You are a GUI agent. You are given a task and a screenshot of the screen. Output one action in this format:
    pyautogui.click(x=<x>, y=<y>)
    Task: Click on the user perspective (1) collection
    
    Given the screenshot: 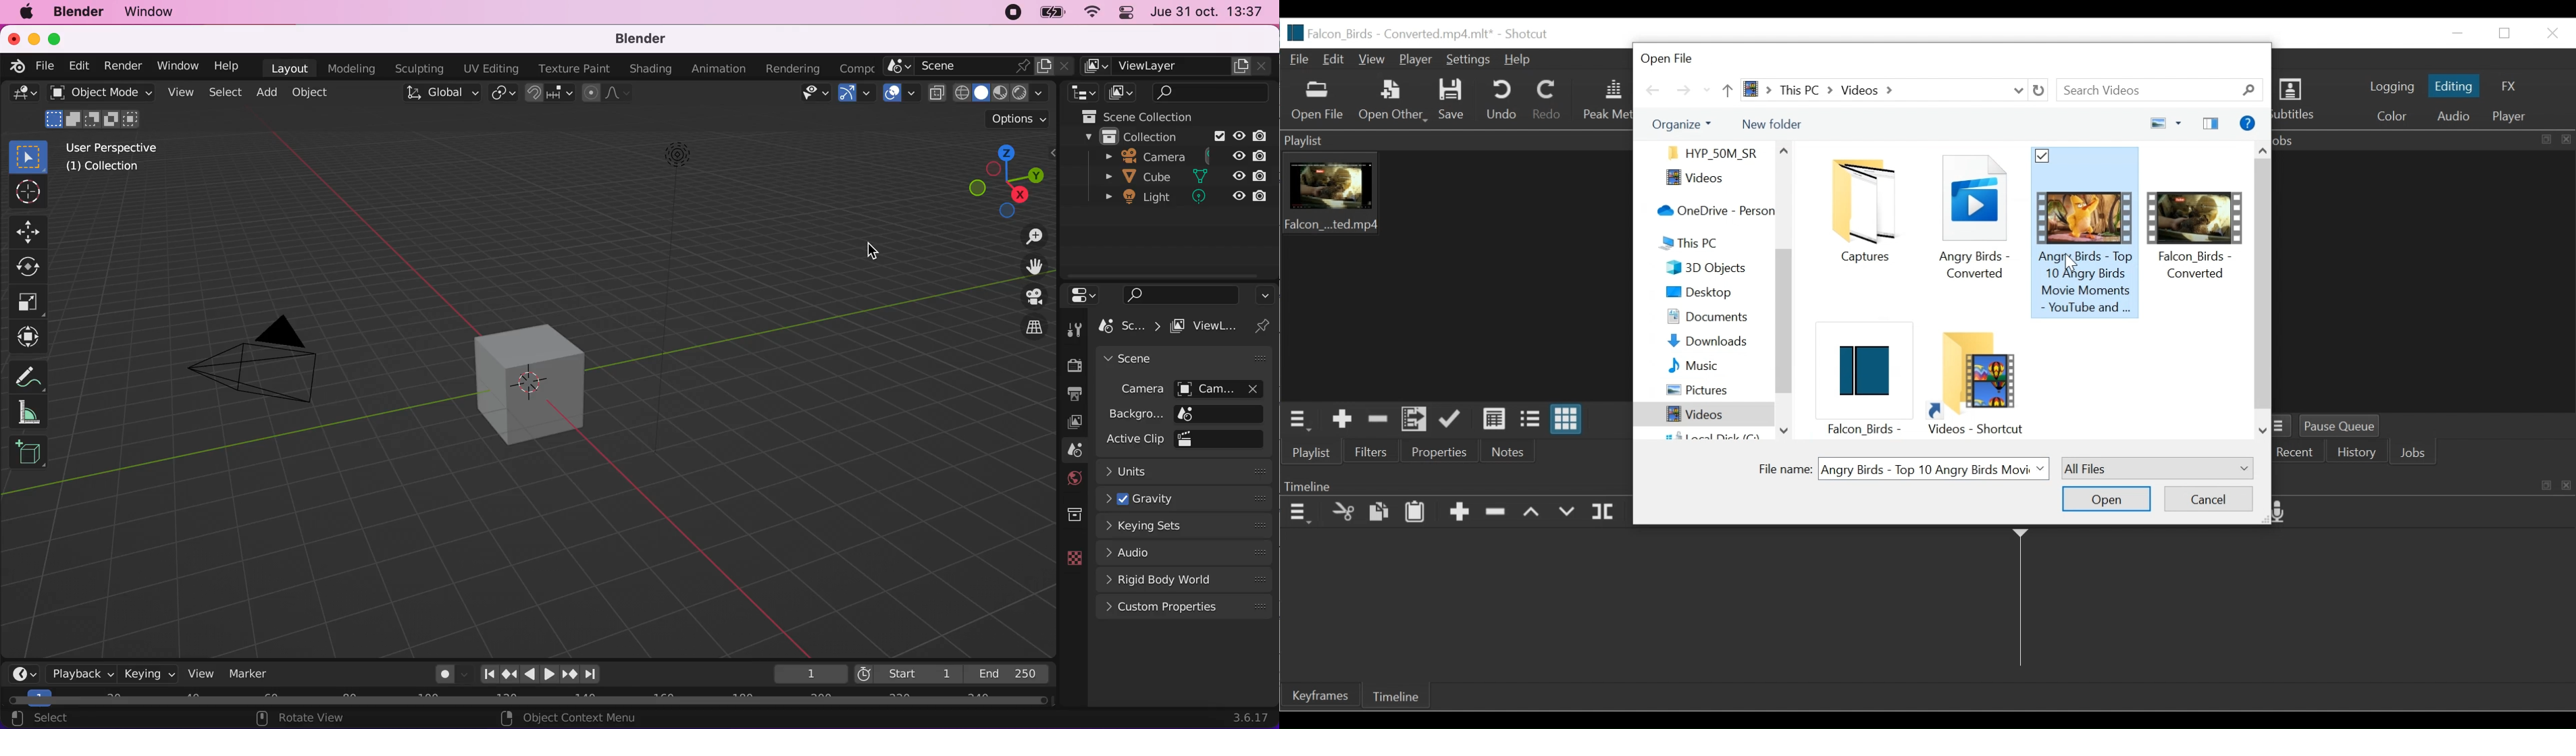 What is the action you would take?
    pyautogui.click(x=120, y=158)
    